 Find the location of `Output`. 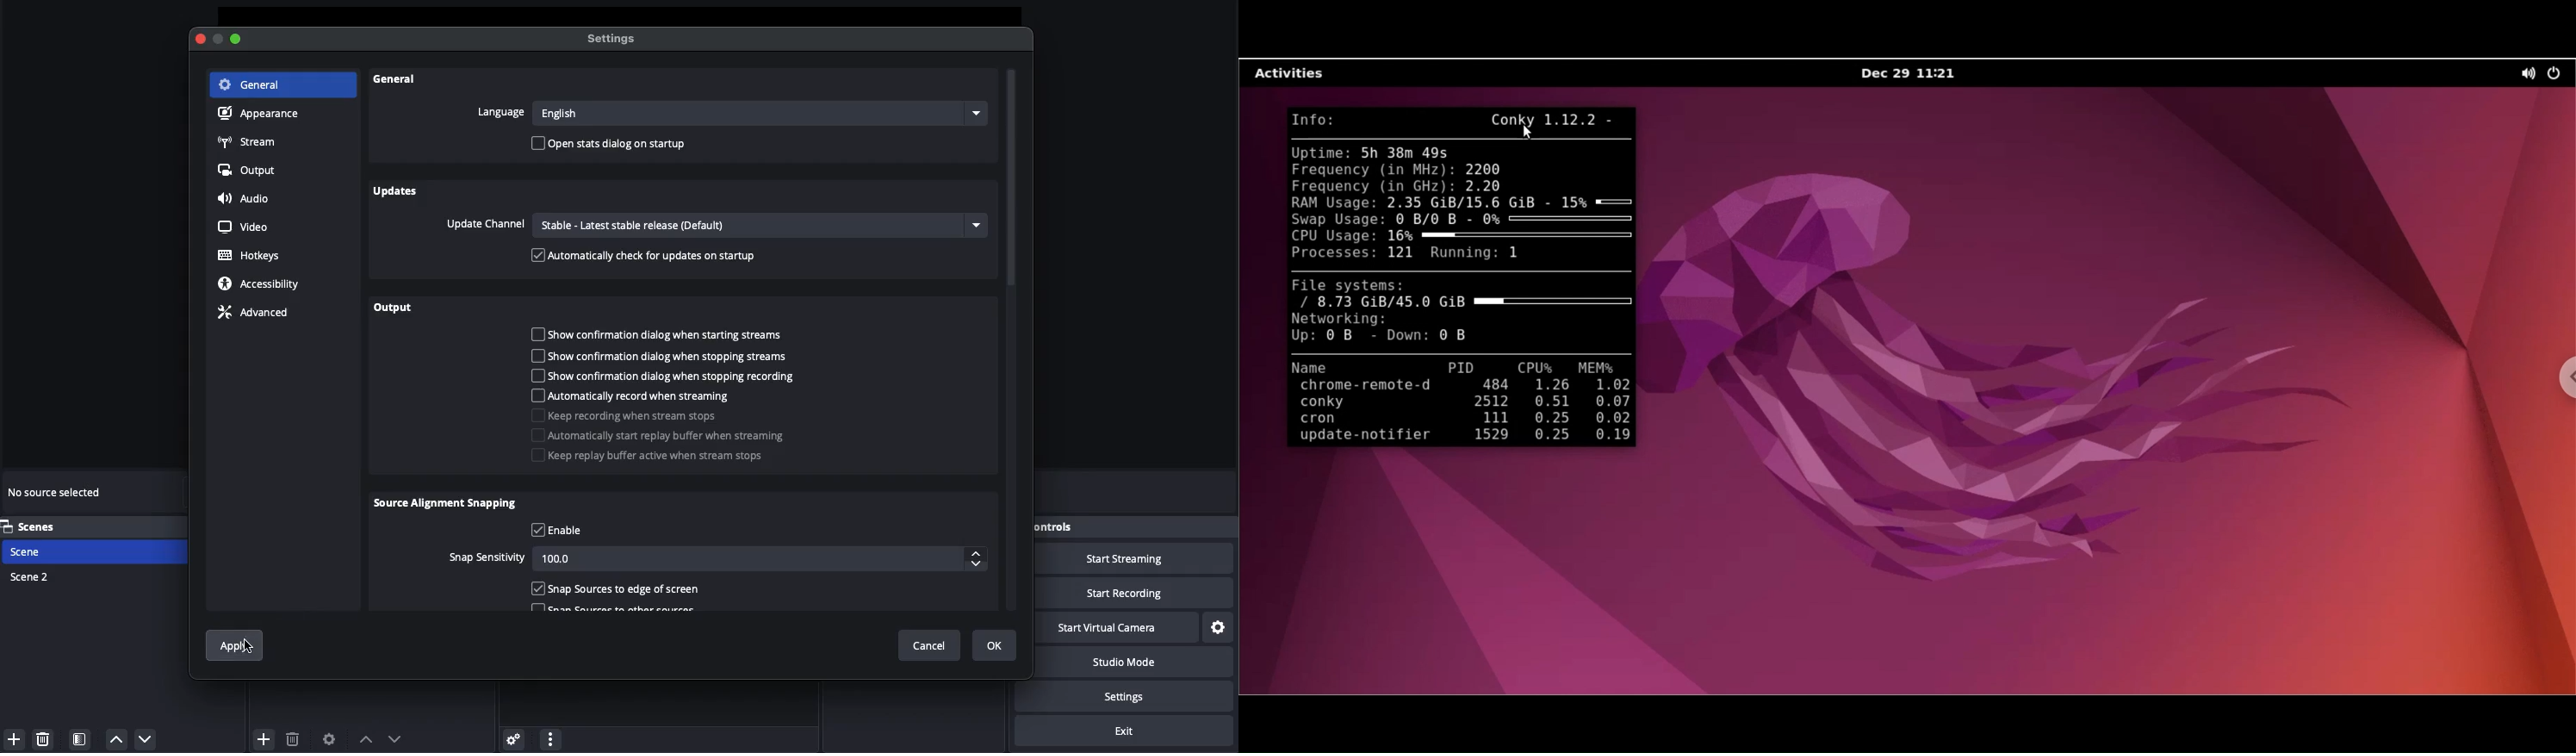

Output is located at coordinates (394, 308).